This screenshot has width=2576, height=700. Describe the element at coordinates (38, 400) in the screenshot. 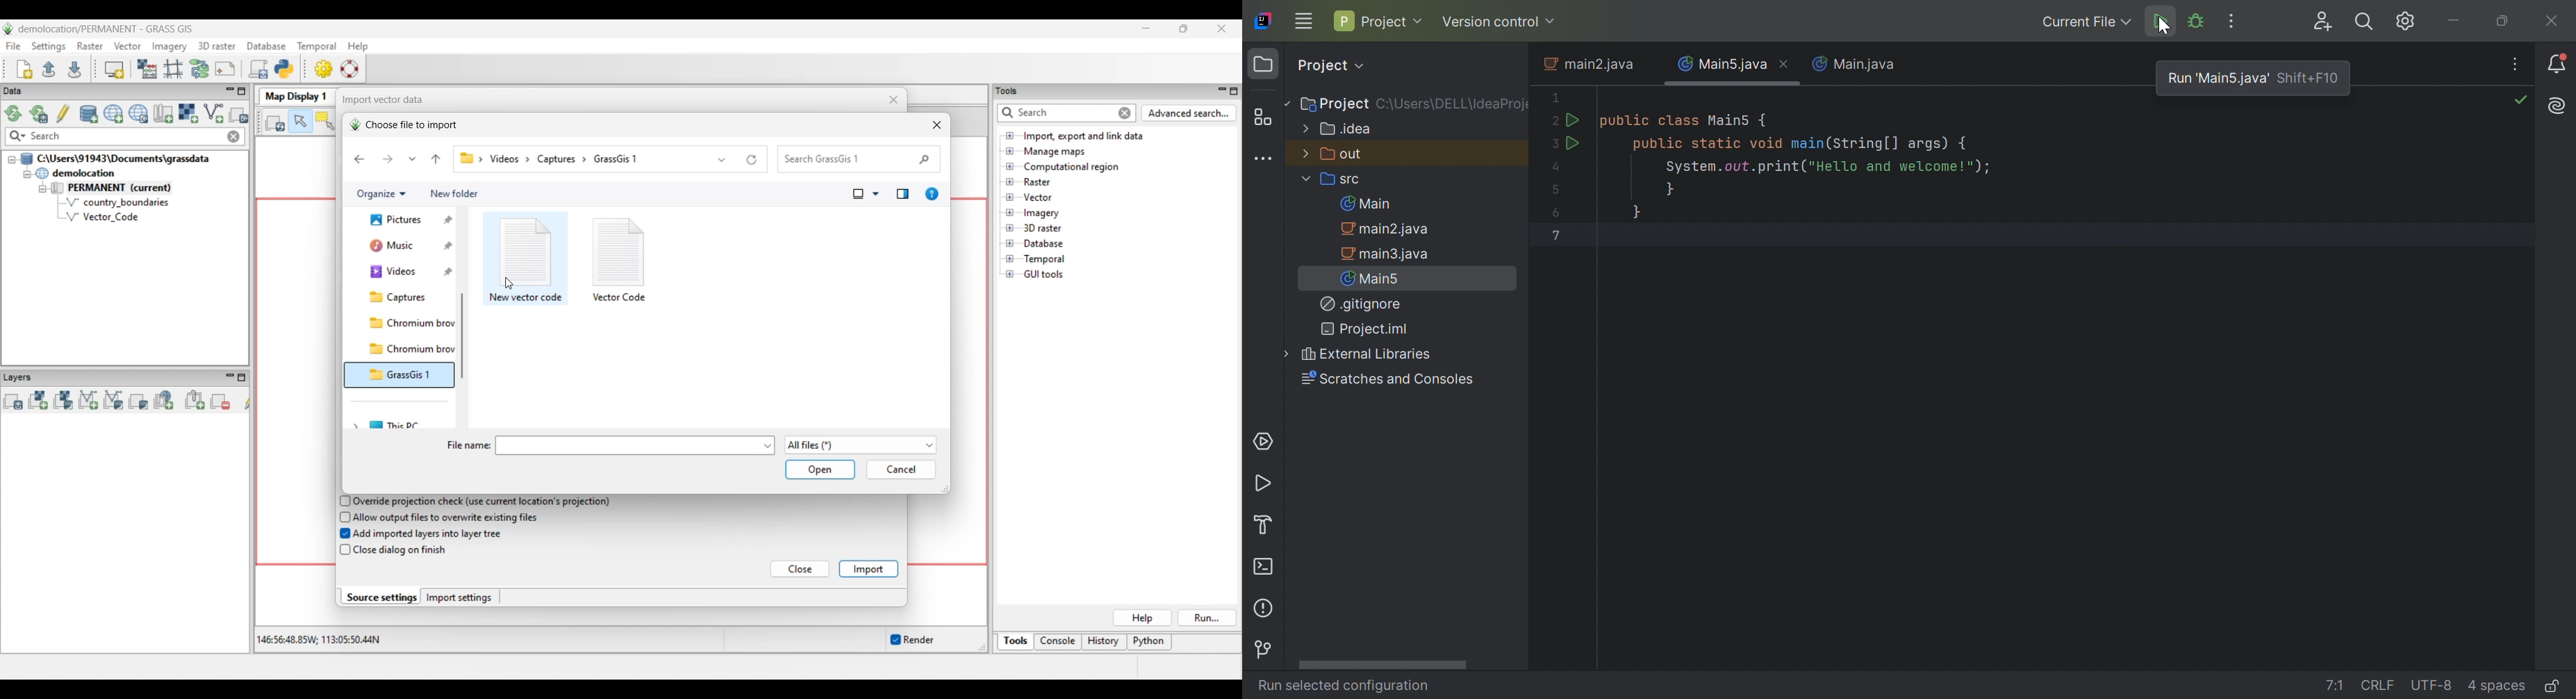

I see `Add raster map layer` at that location.